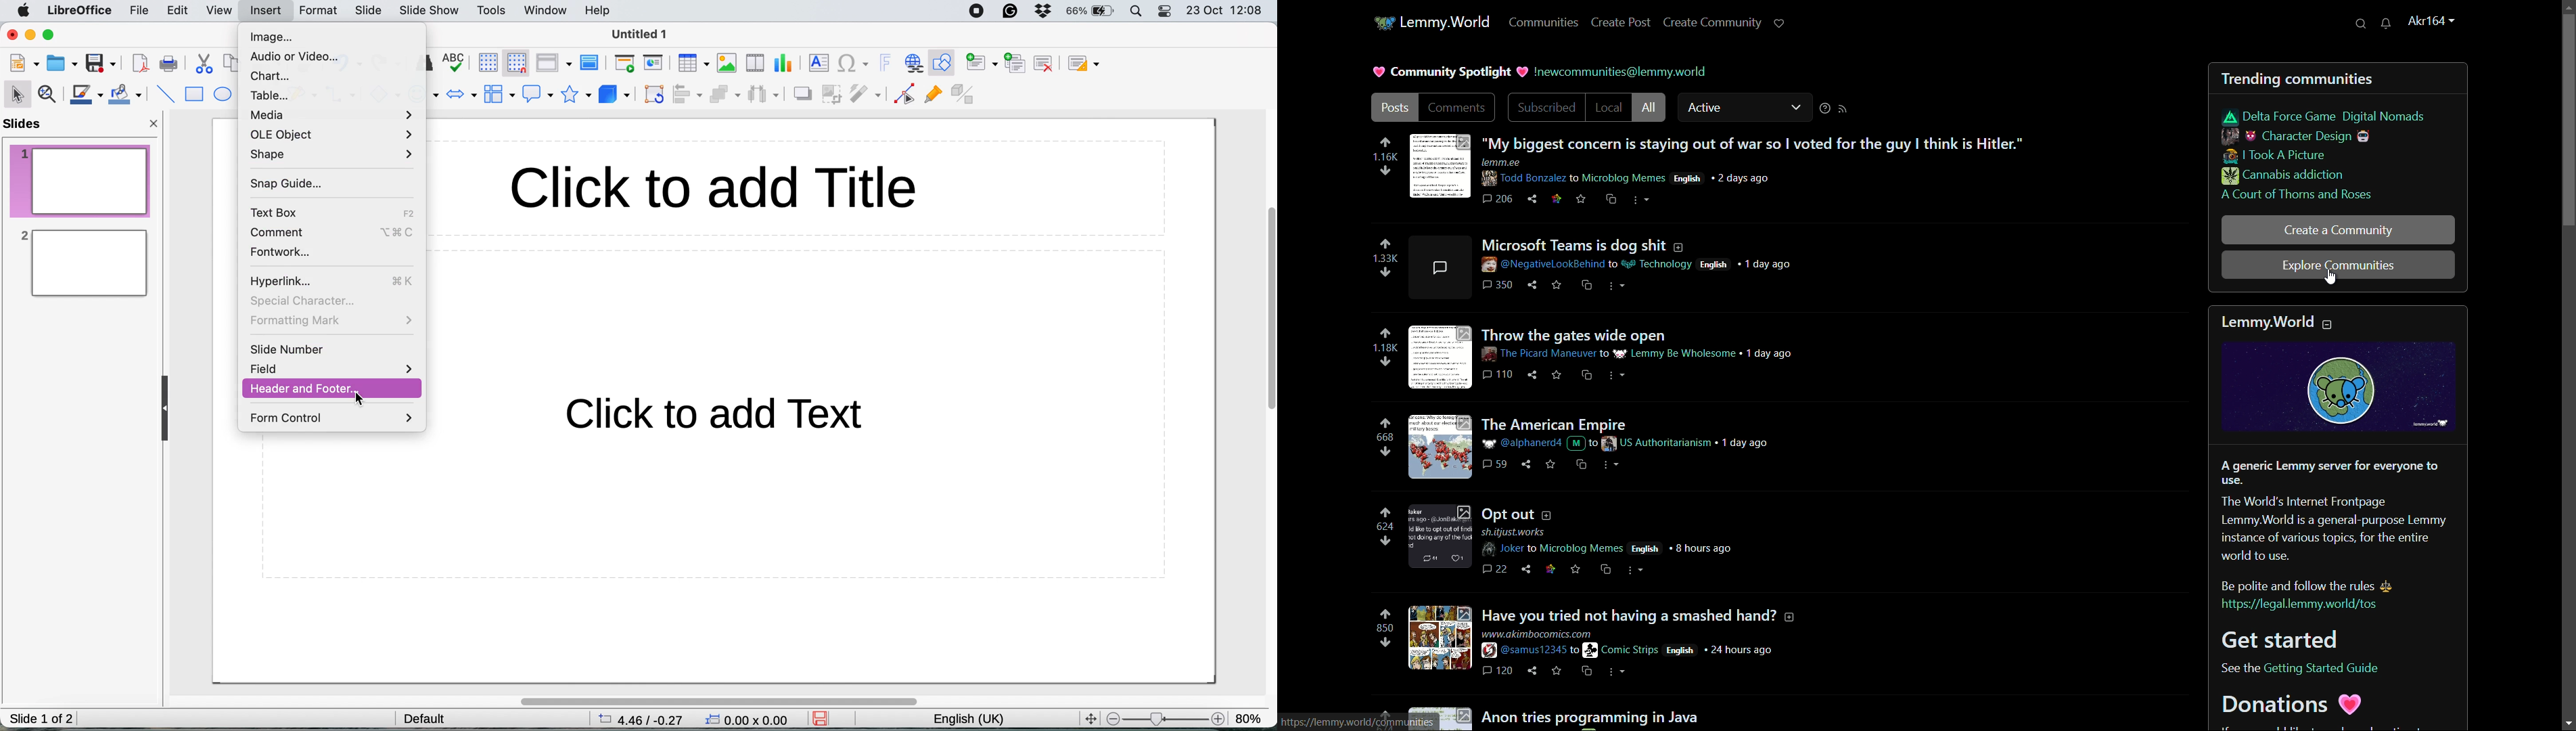 Image resolution: width=2576 pixels, height=756 pixels. What do you see at coordinates (1164, 719) in the screenshot?
I see `zoom factor` at bounding box center [1164, 719].